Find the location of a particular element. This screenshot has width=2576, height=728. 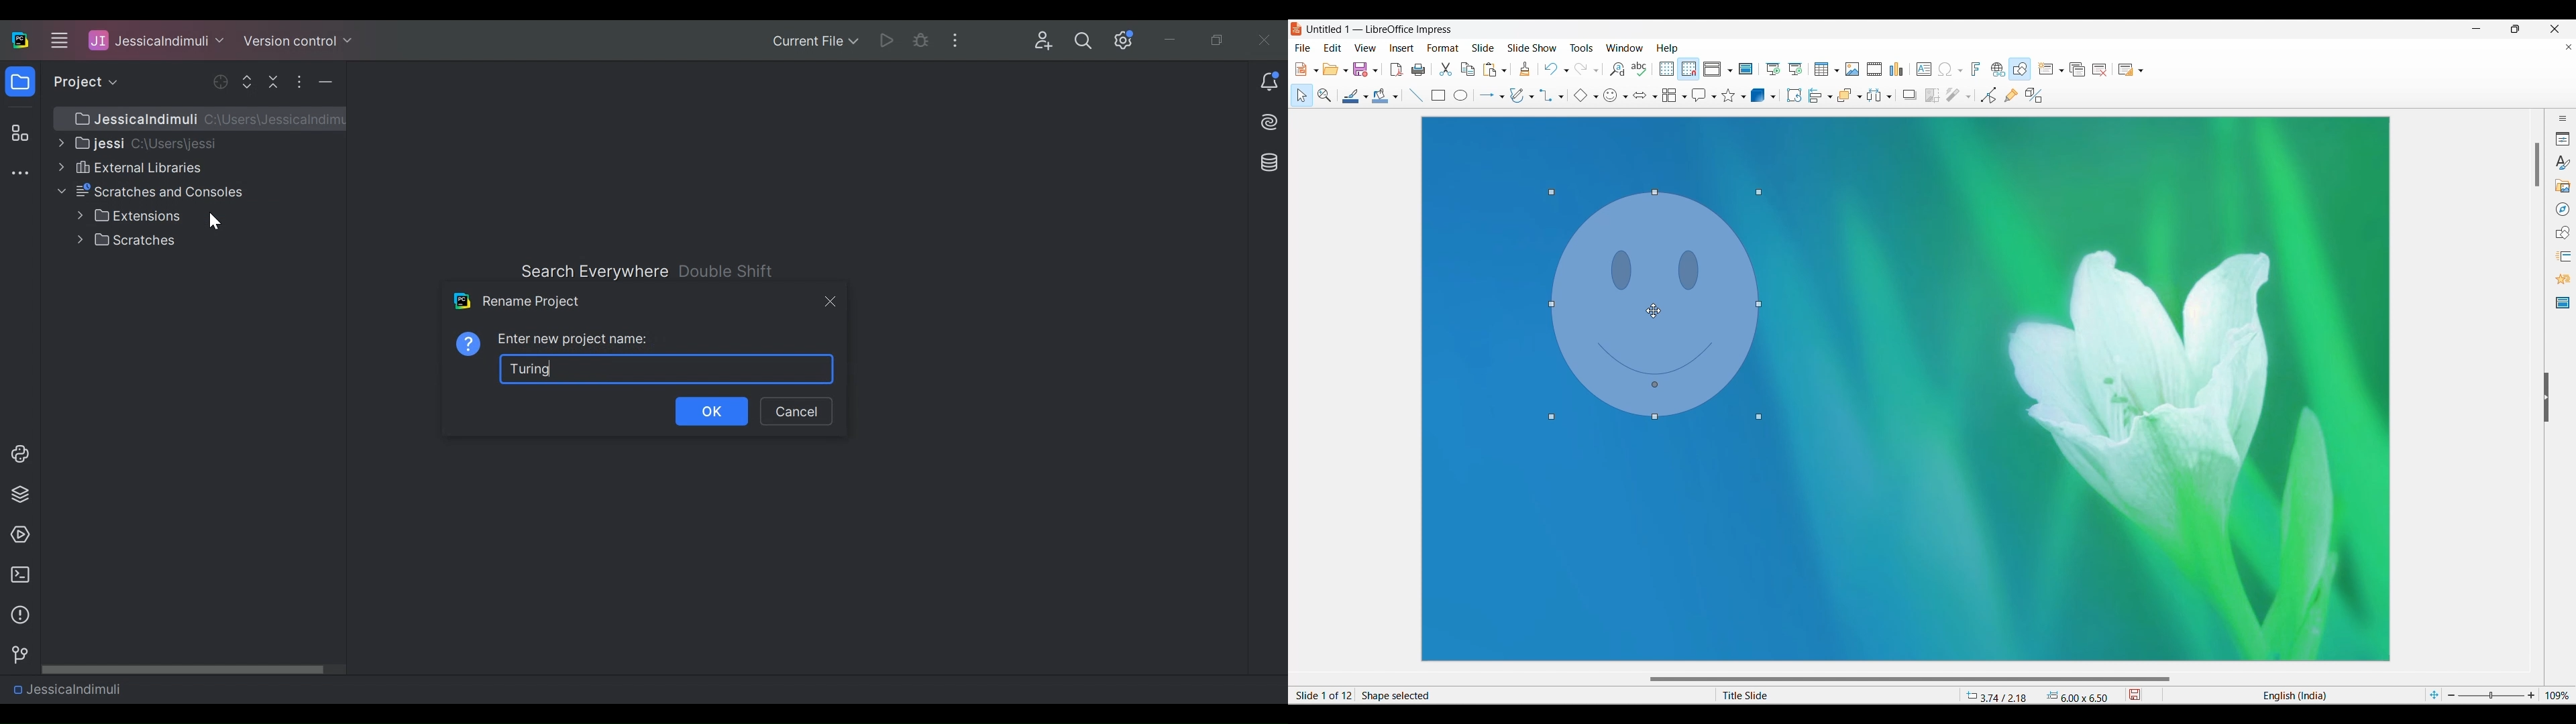

Slide layout options is located at coordinates (2141, 71).